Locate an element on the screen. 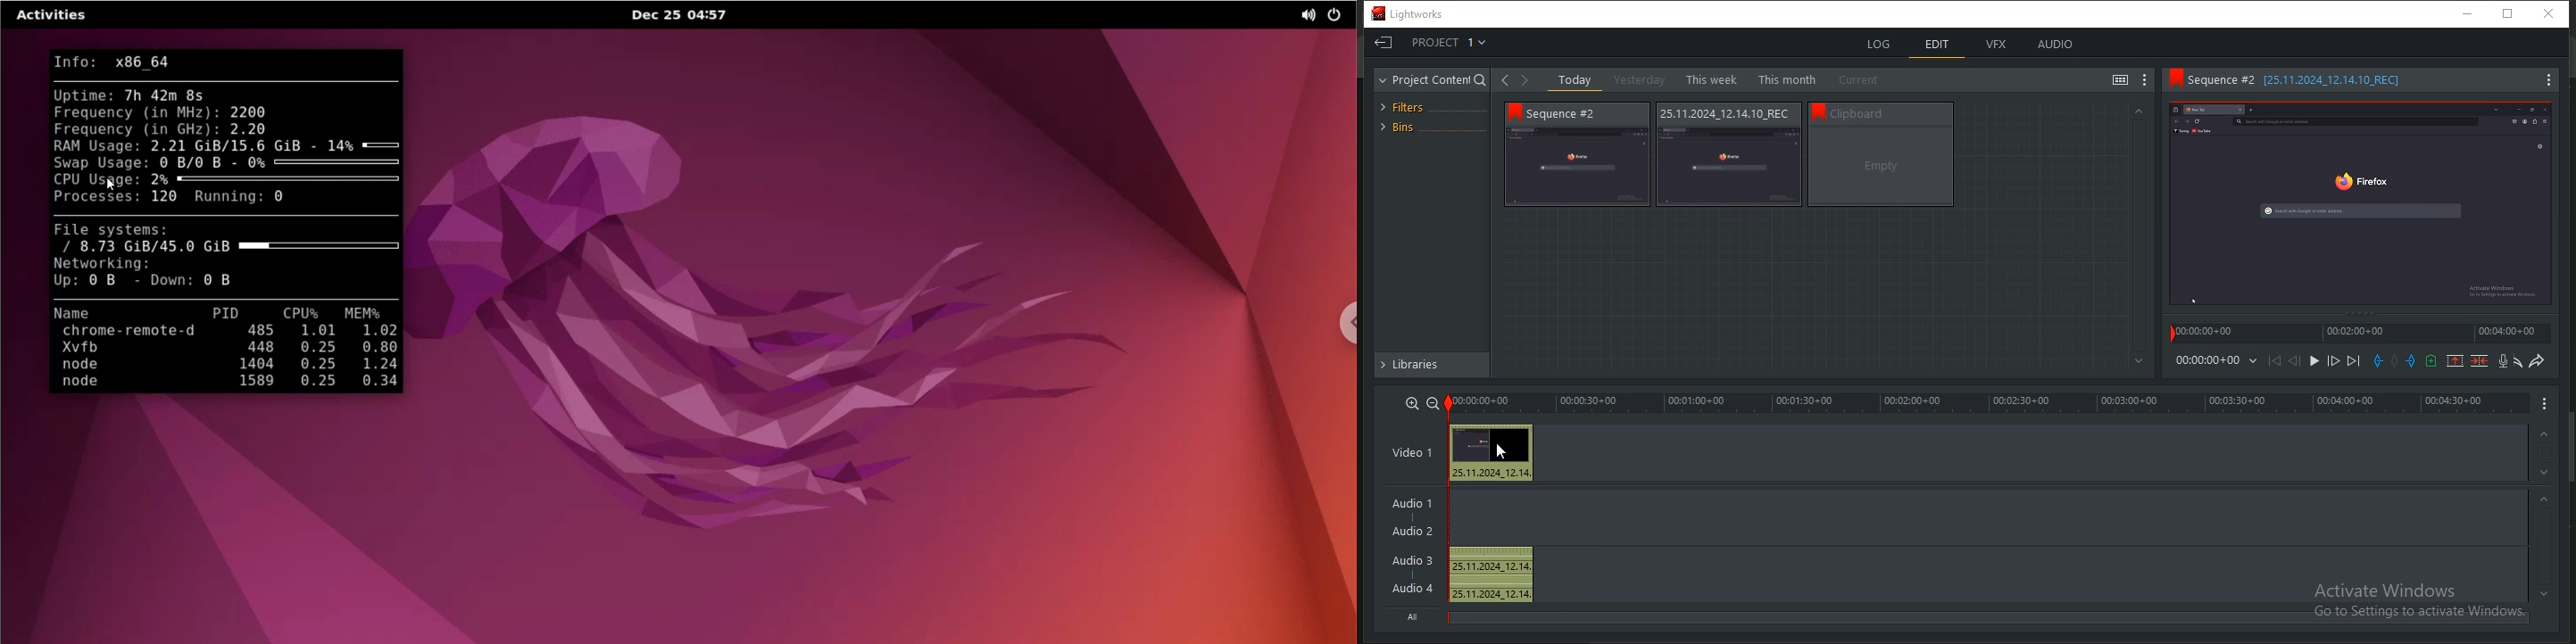  Bookmark is located at coordinates (2174, 80).